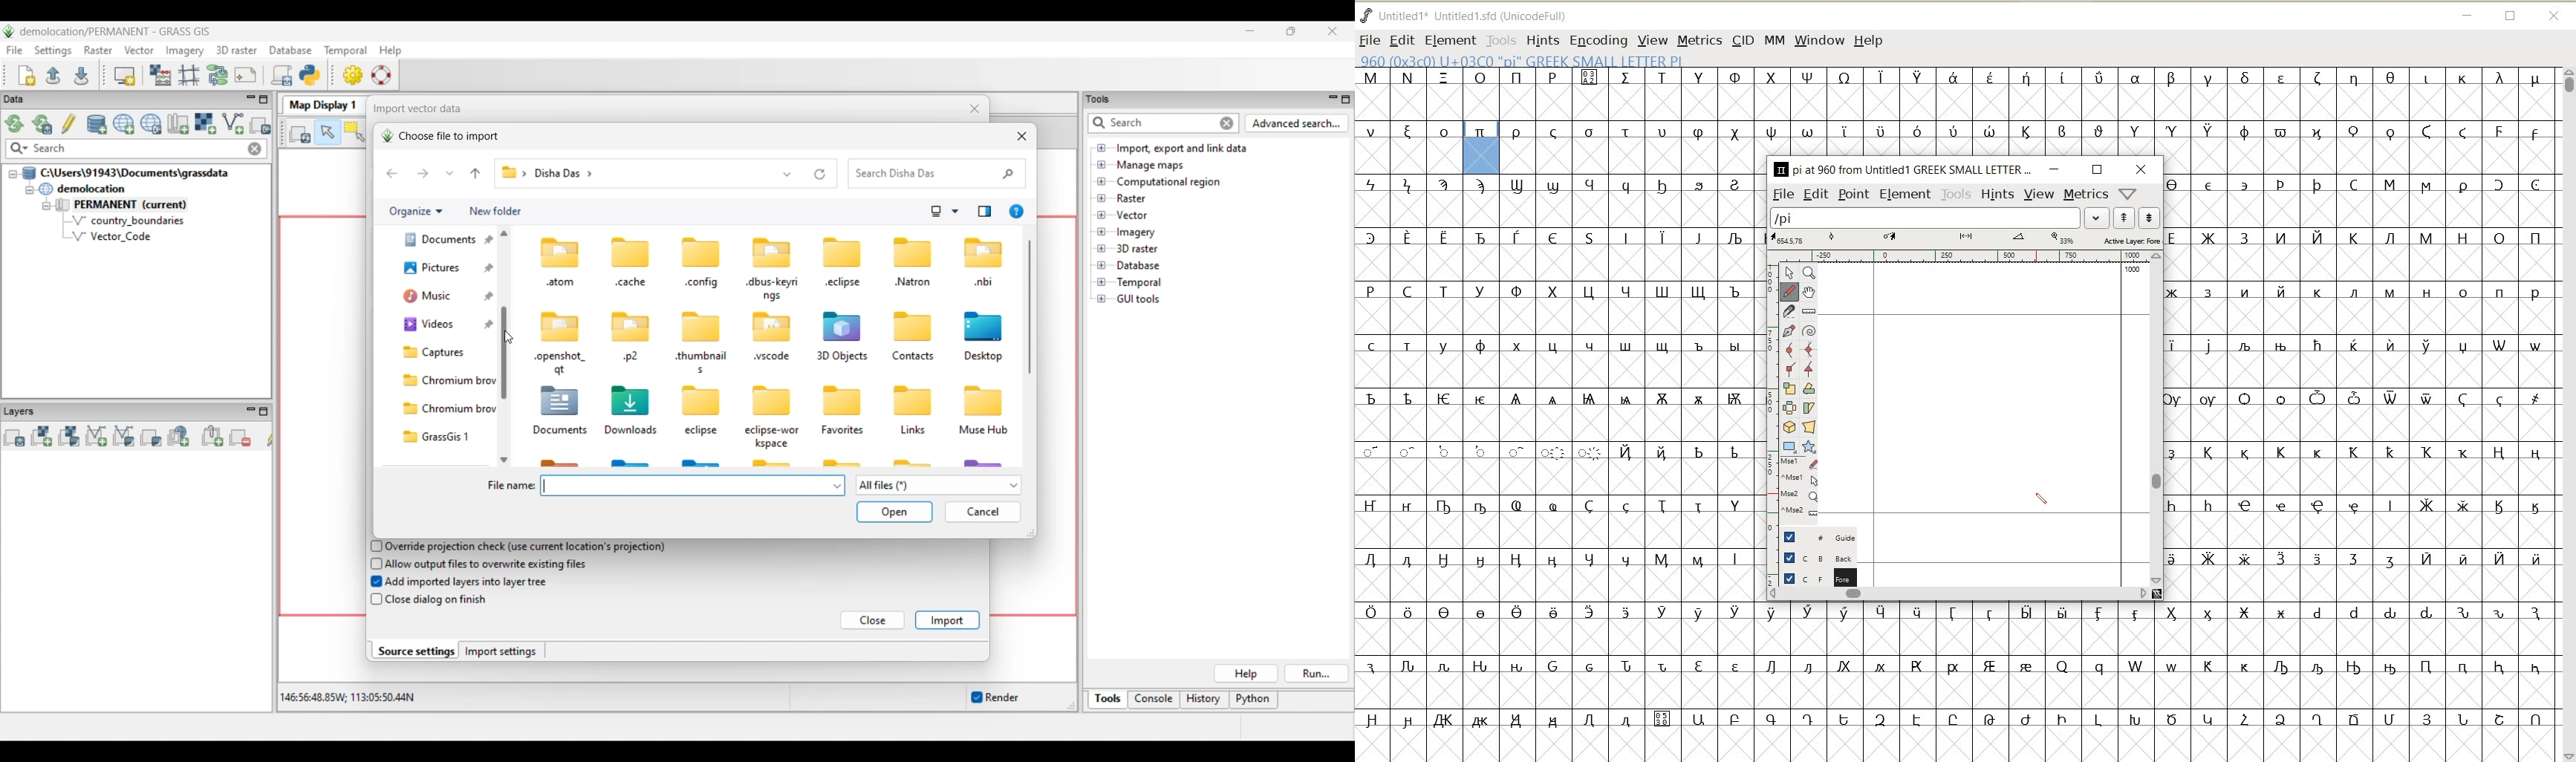 The image size is (2576, 784). Describe the element at coordinates (1787, 407) in the screenshot. I see `flip the selection` at that location.